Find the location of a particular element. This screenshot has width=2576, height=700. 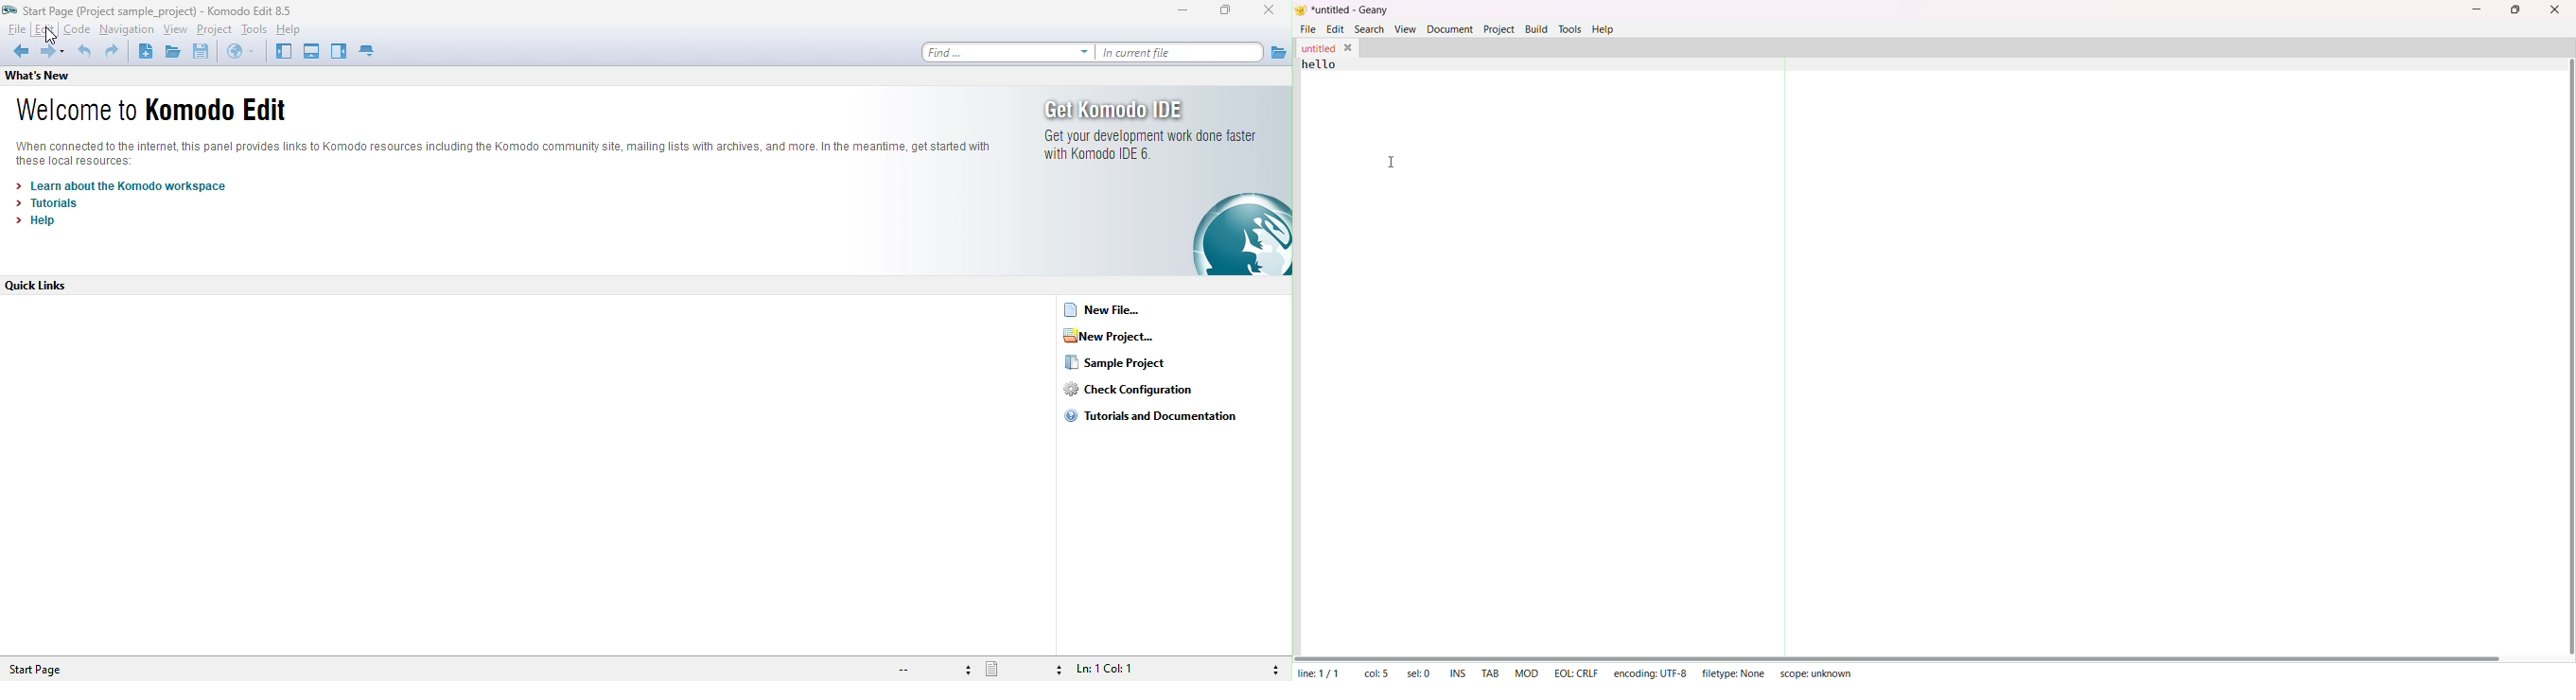

edit is located at coordinates (47, 29).